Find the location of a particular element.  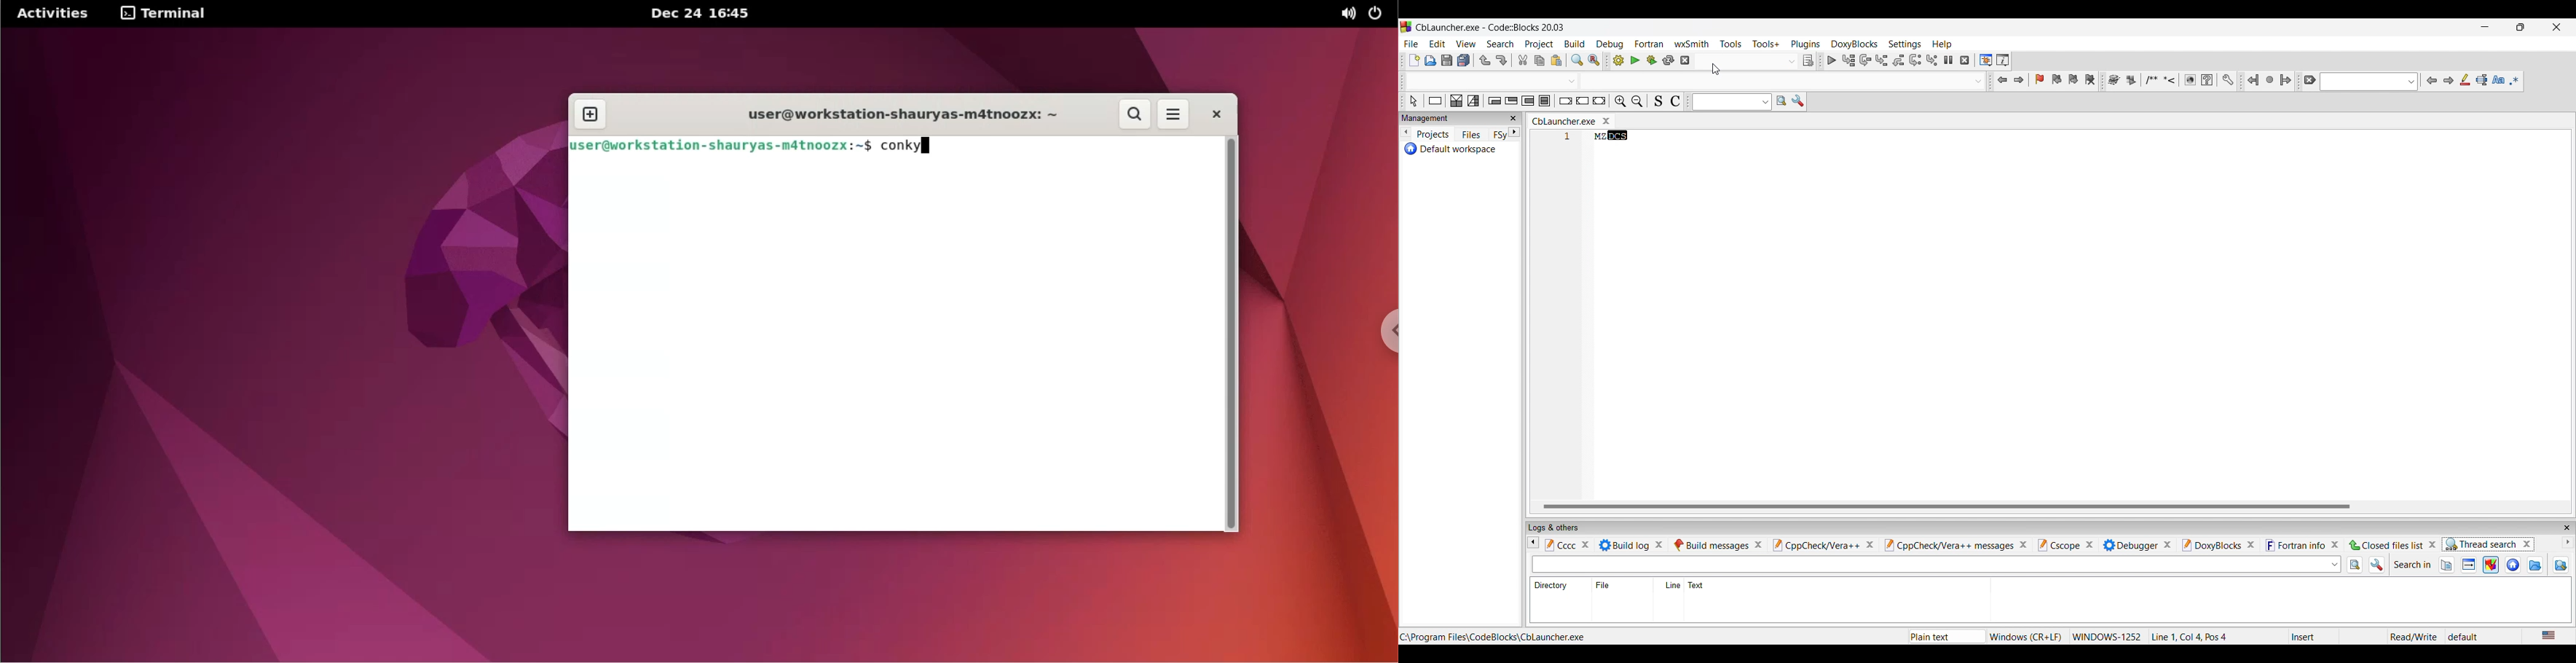

Copy is located at coordinates (1539, 61).